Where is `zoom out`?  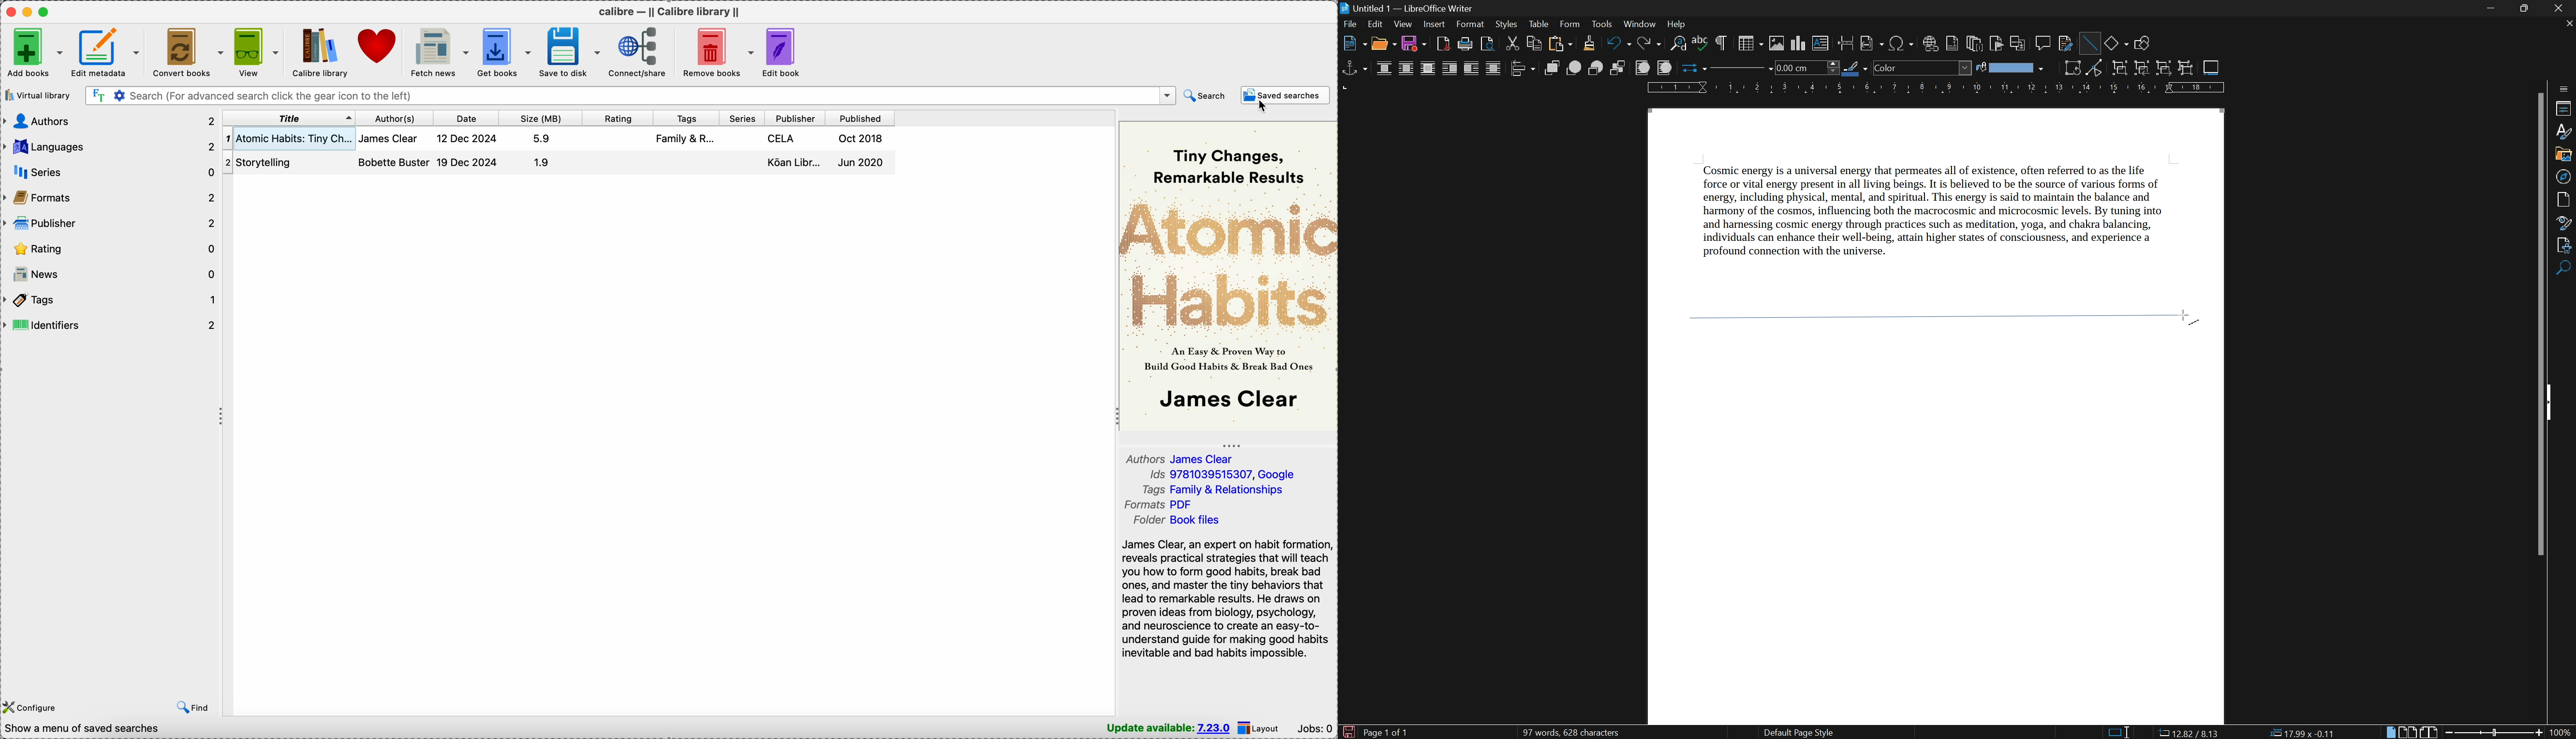 zoom out is located at coordinates (2451, 732).